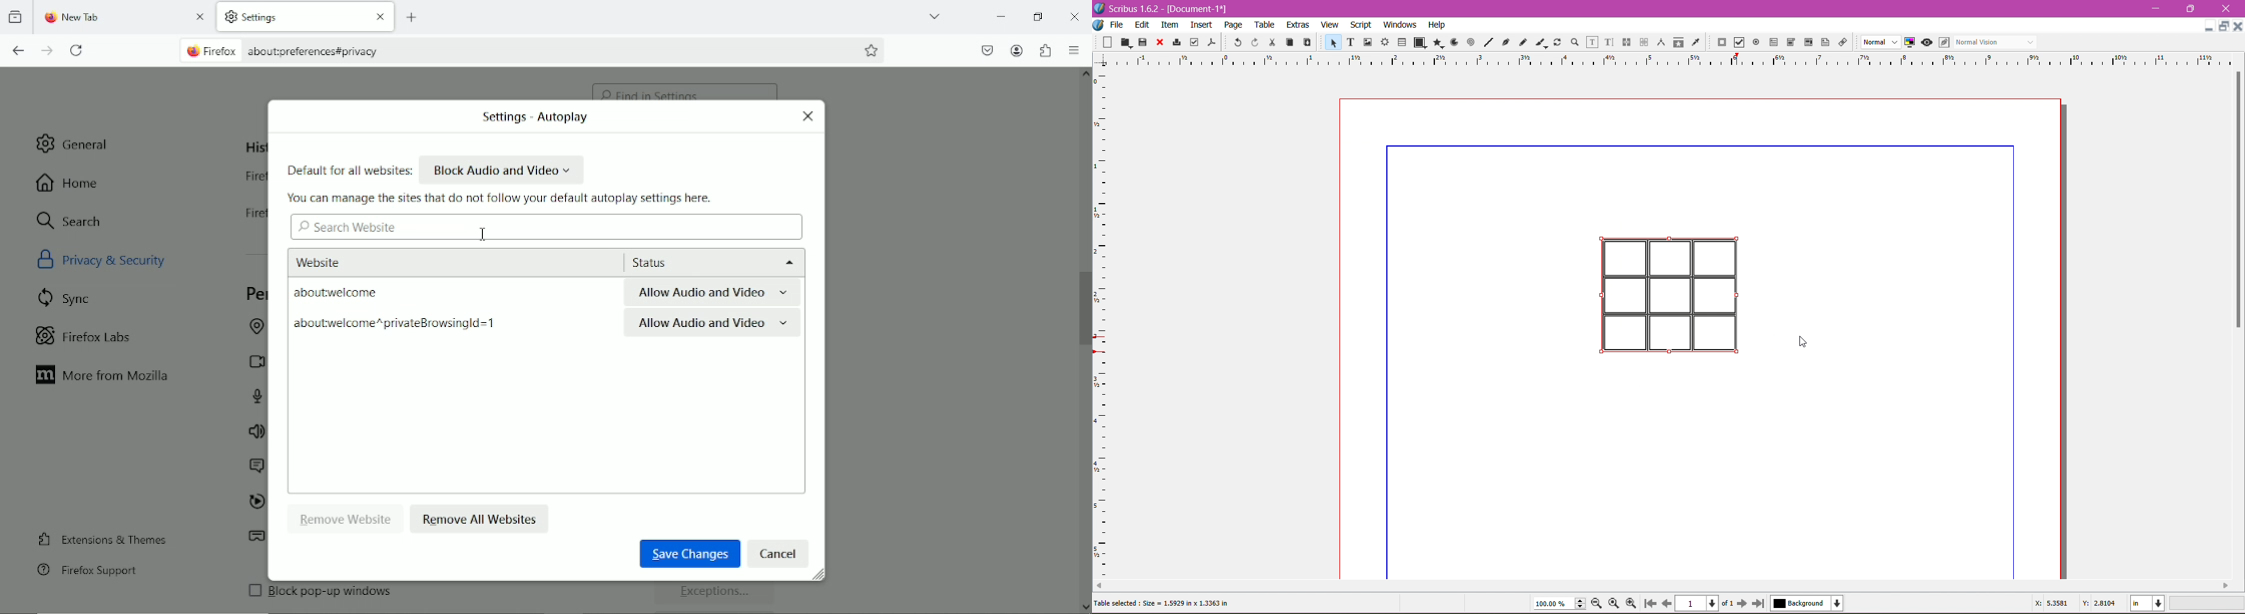 This screenshot has height=616, width=2268. What do you see at coordinates (1175, 43) in the screenshot?
I see `Print` at bounding box center [1175, 43].